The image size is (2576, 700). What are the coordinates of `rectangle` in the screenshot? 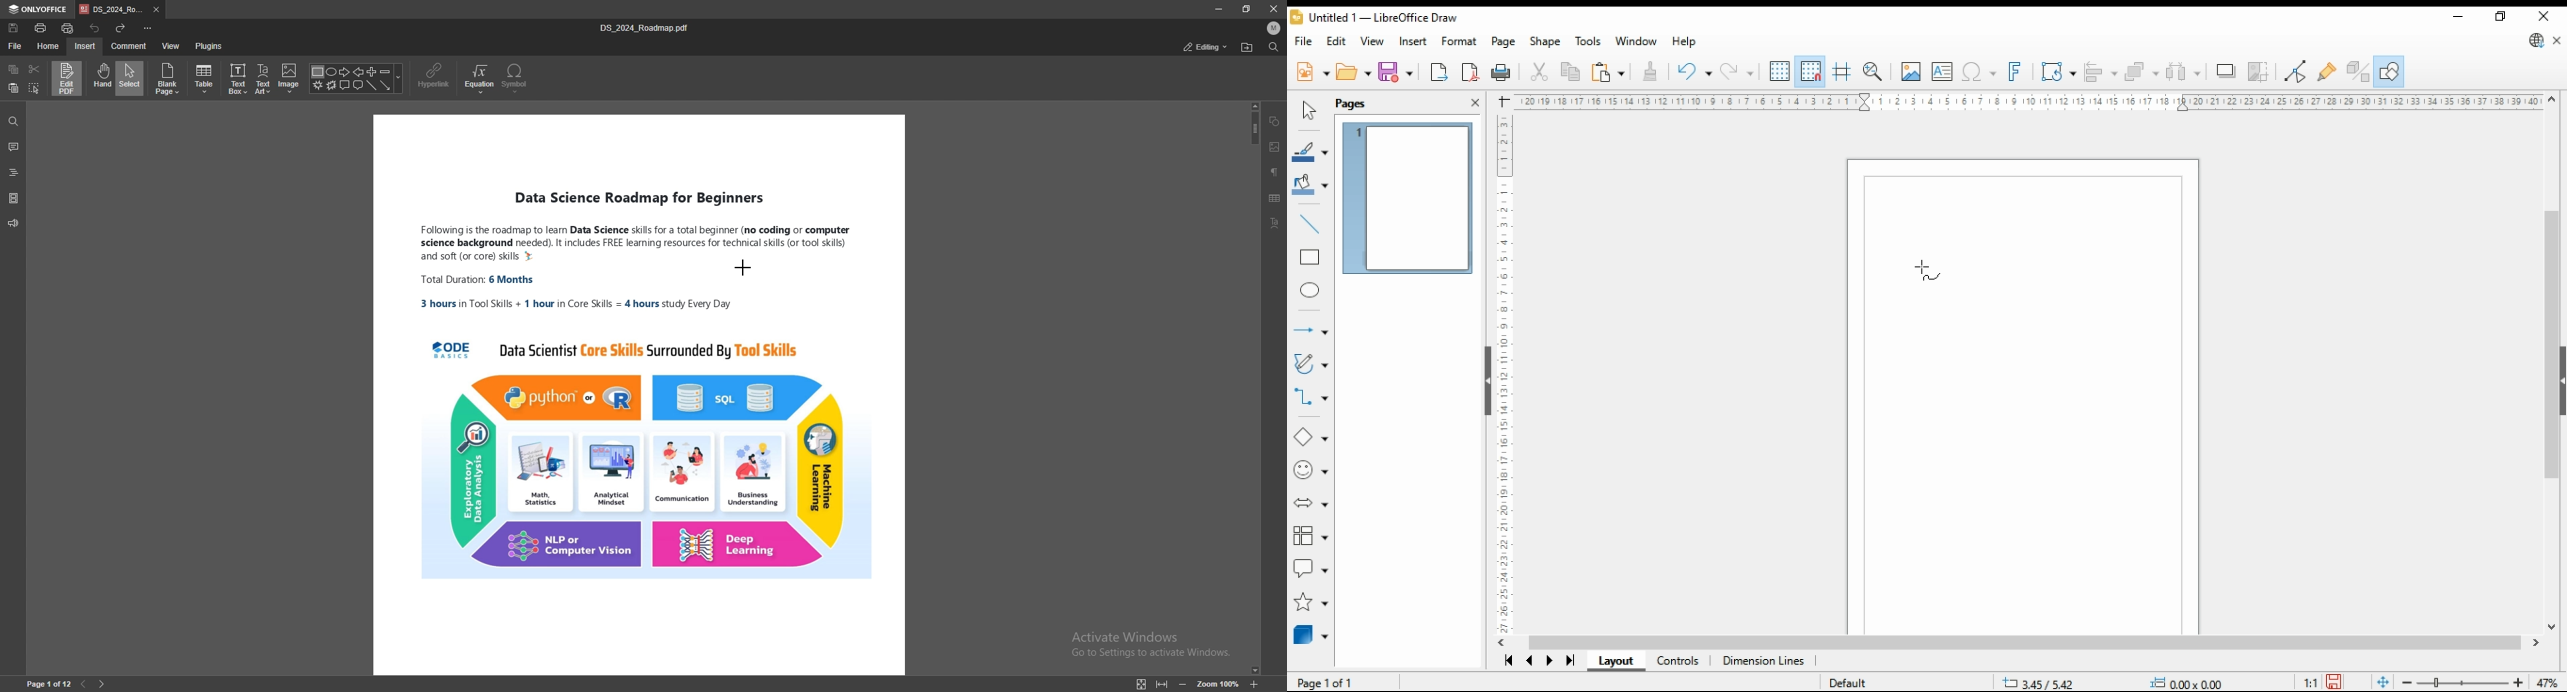 It's located at (1310, 258).